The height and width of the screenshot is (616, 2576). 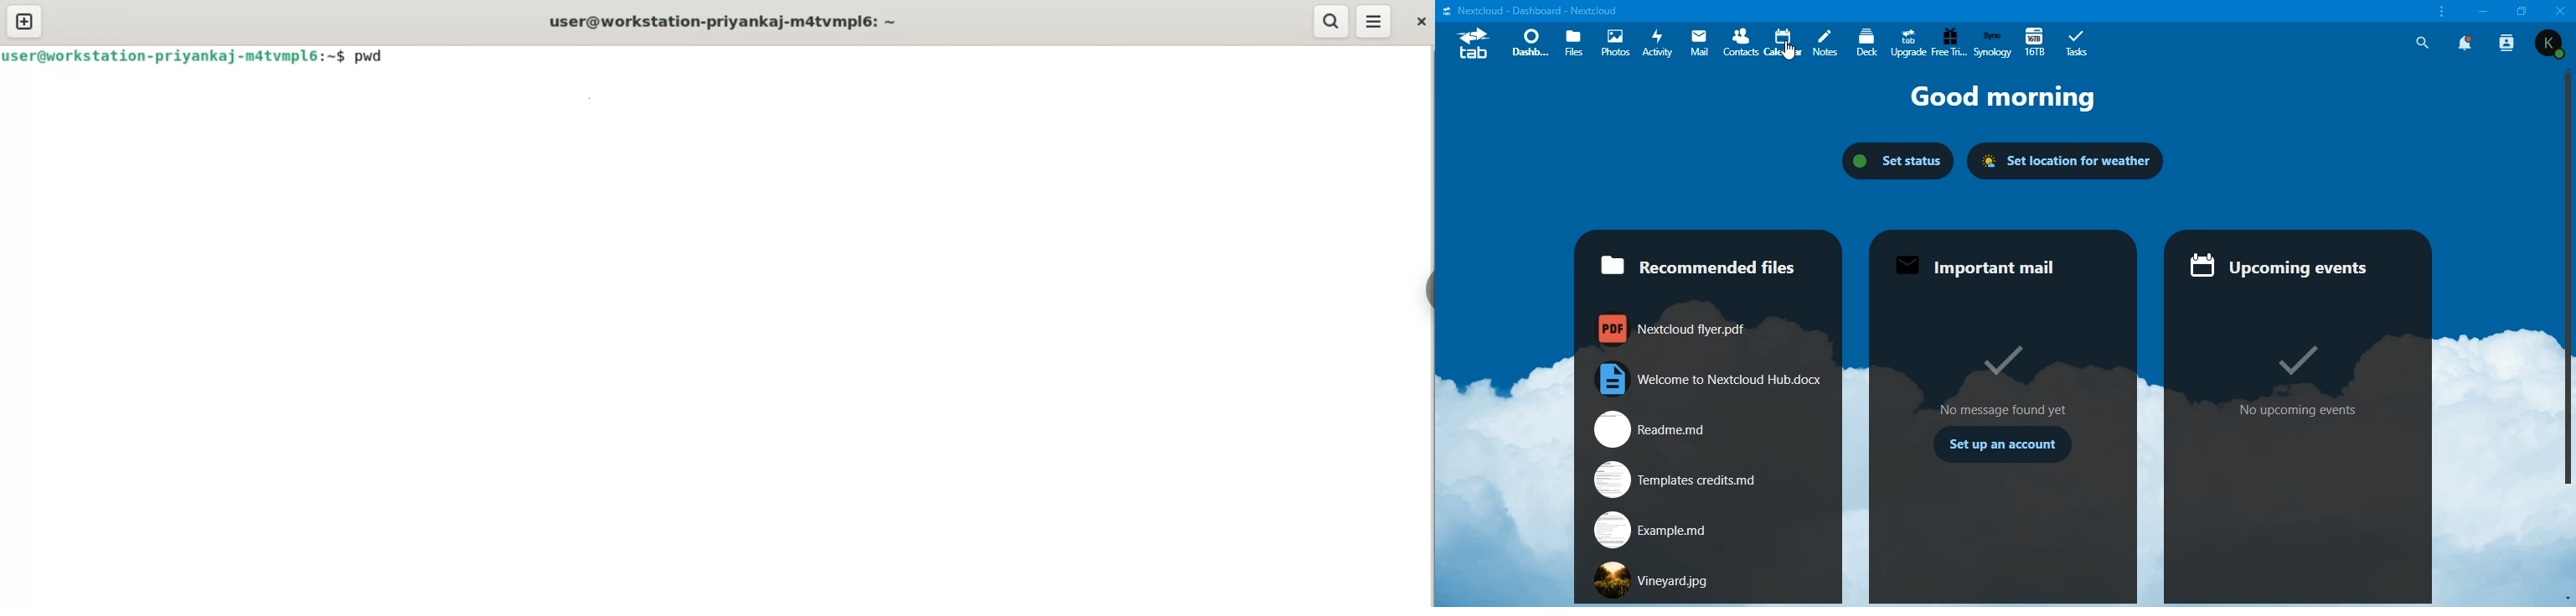 What do you see at coordinates (2012, 100) in the screenshot?
I see `Good morning` at bounding box center [2012, 100].